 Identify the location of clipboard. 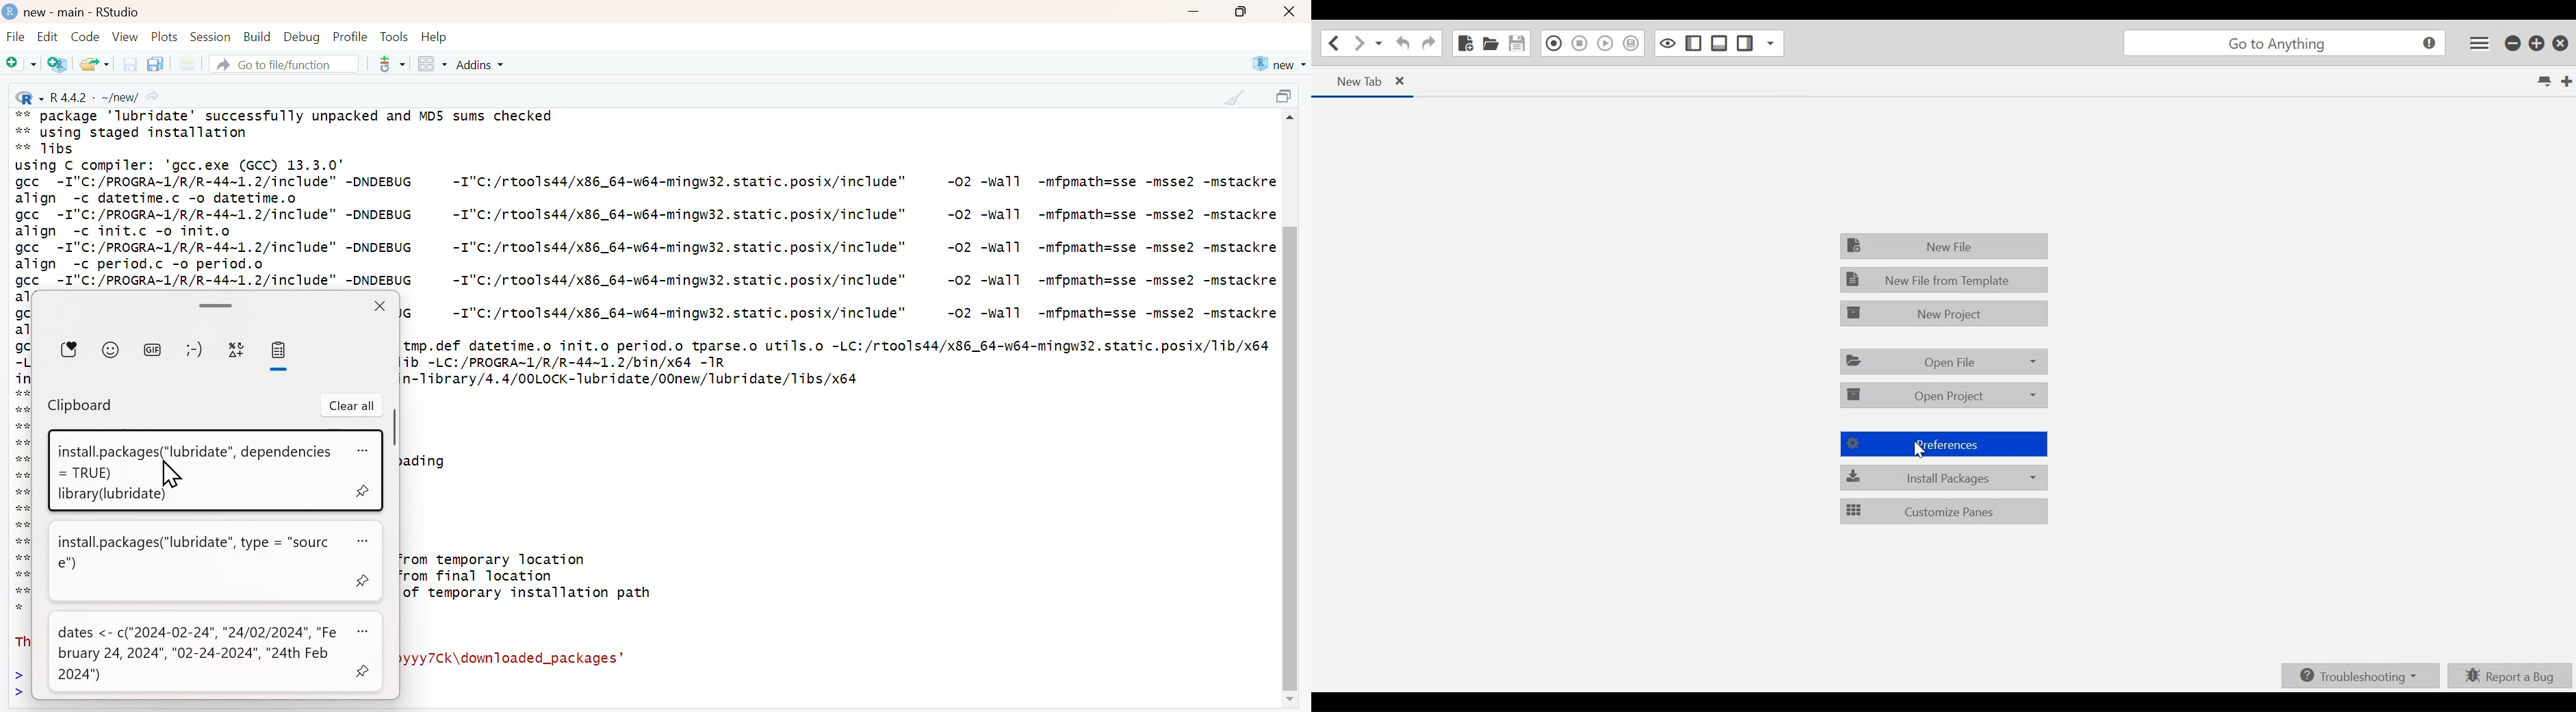
(278, 351).